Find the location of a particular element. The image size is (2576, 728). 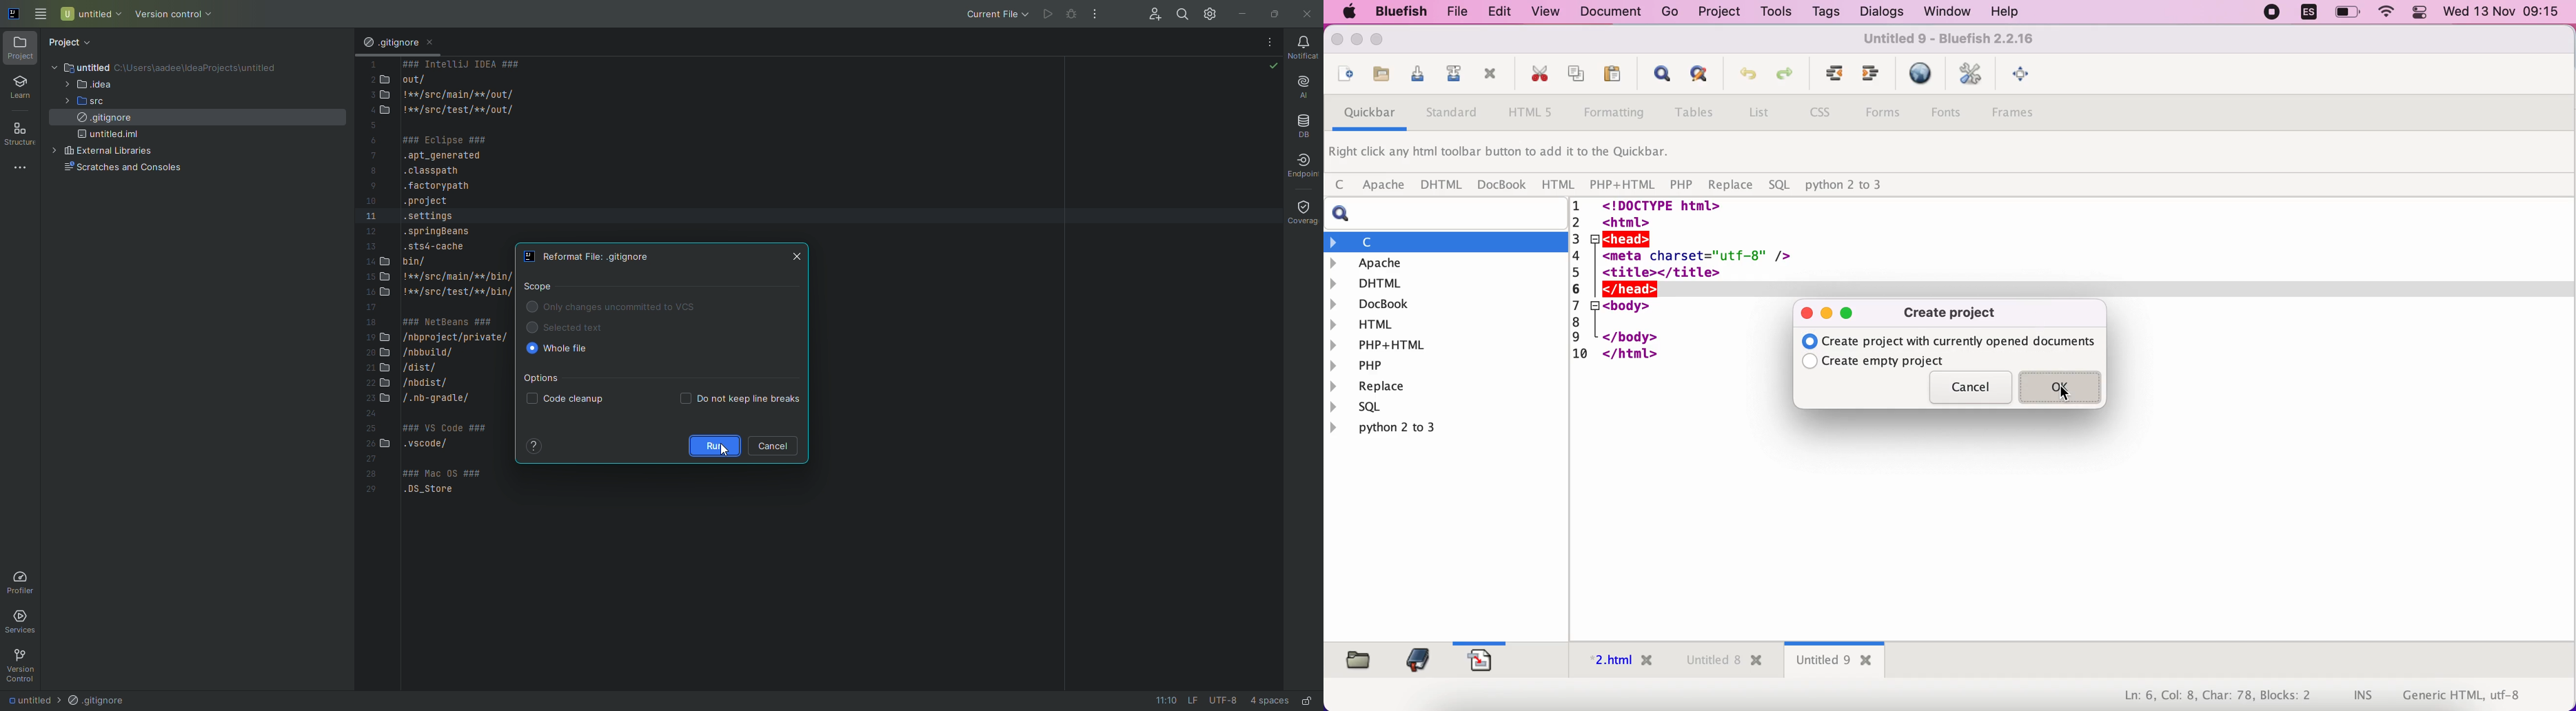

time and date is located at coordinates (2503, 13).